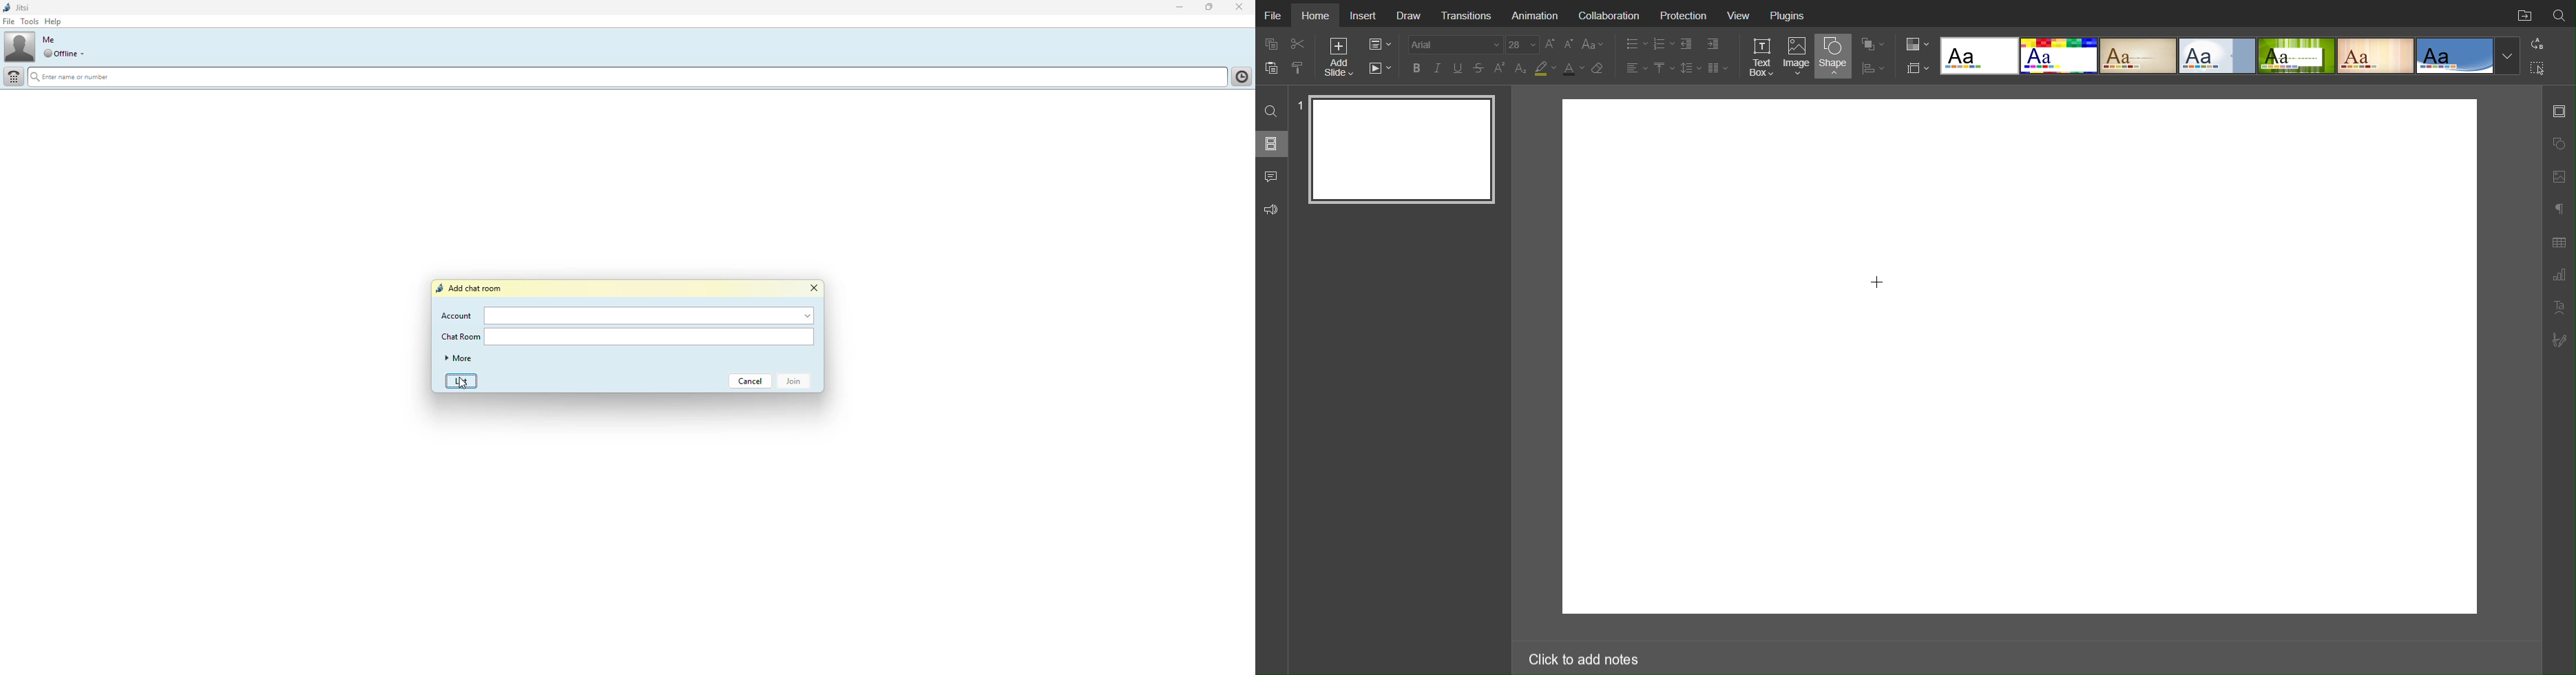 Image resolution: width=2576 pixels, height=700 pixels. I want to click on Slide 1, so click(1403, 149).